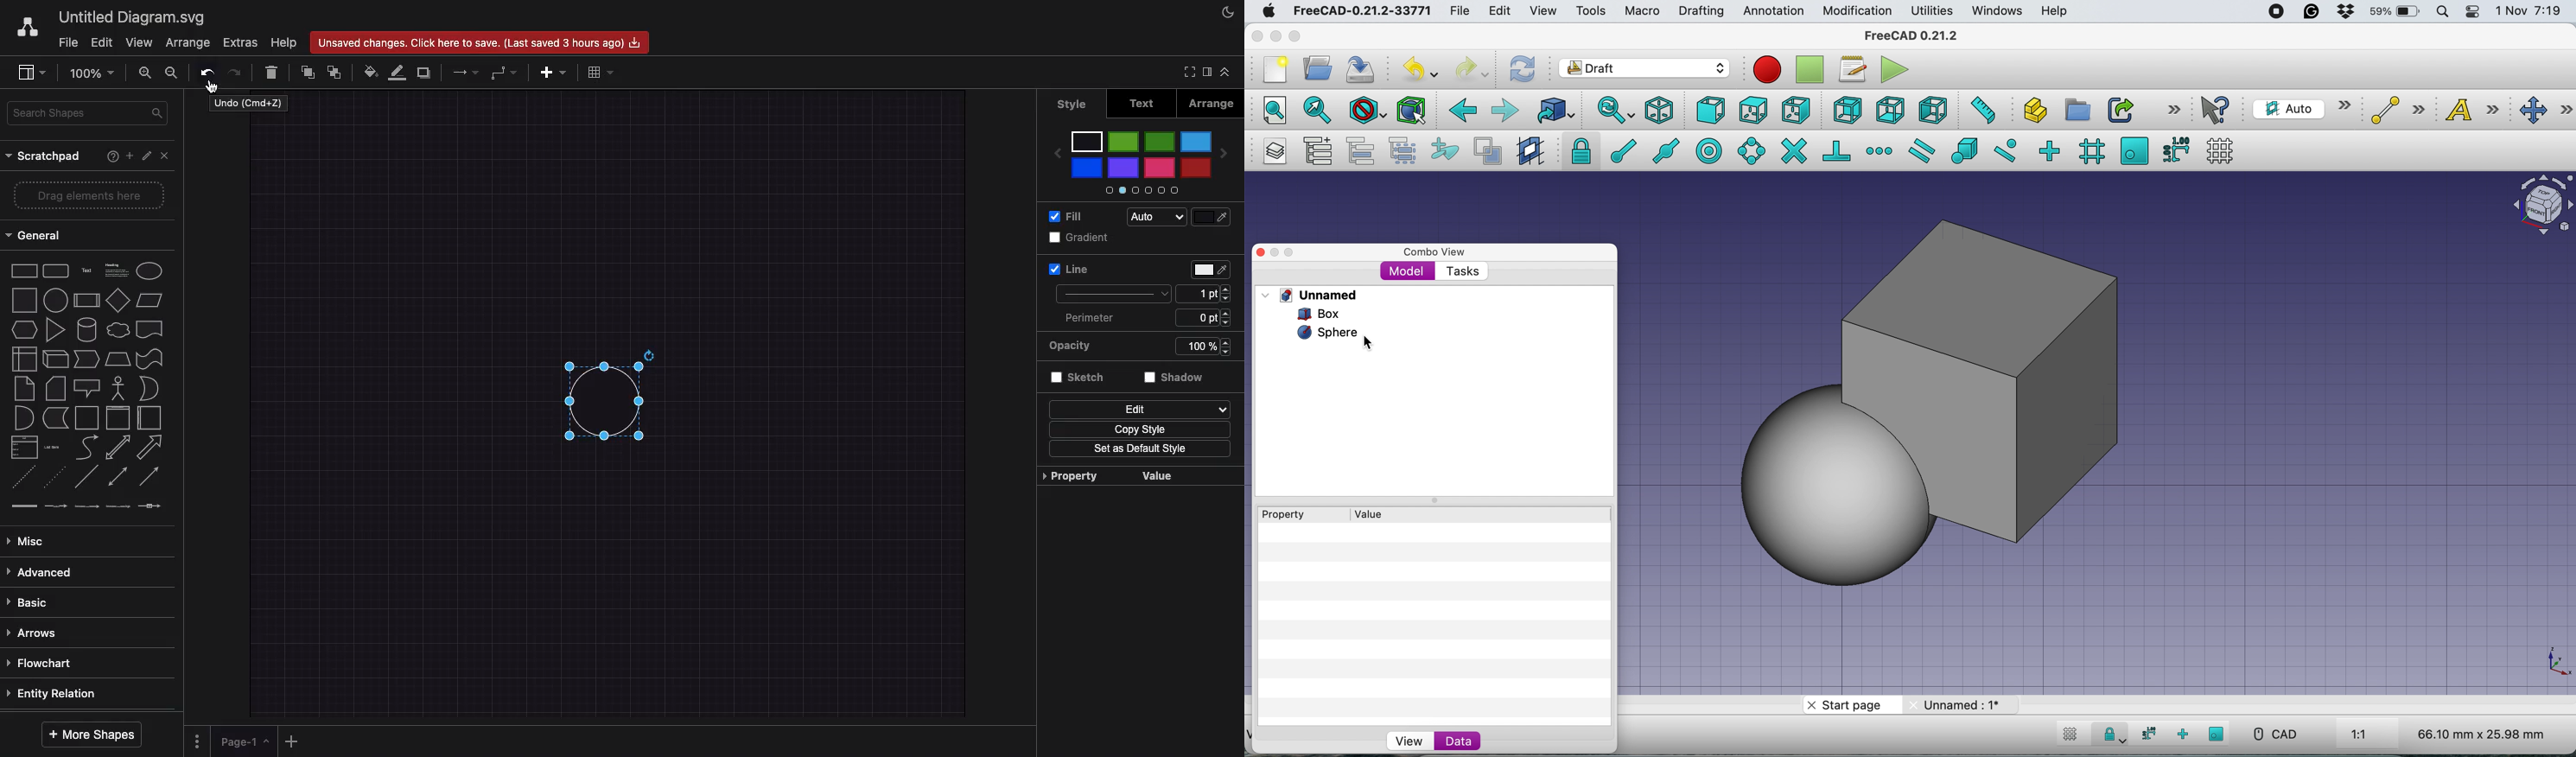 The height and width of the screenshot is (784, 2576). What do you see at coordinates (275, 72) in the screenshot?
I see `Delete` at bounding box center [275, 72].